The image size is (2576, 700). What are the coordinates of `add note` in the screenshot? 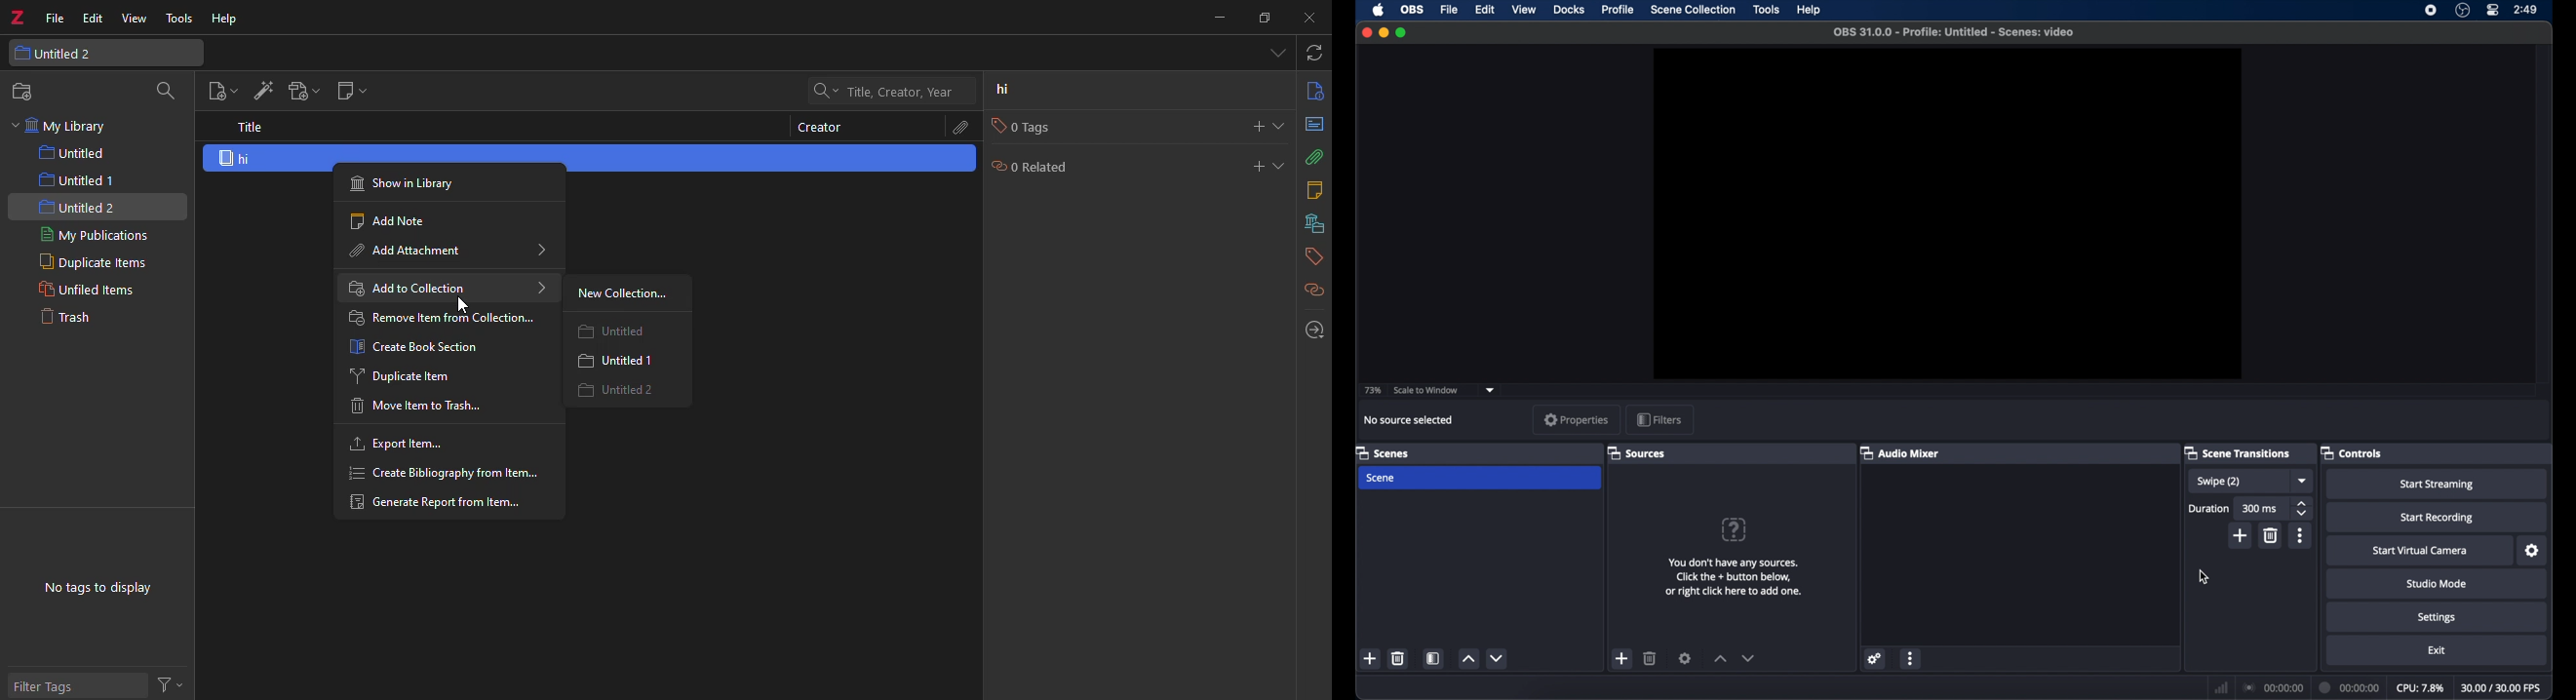 It's located at (384, 221).